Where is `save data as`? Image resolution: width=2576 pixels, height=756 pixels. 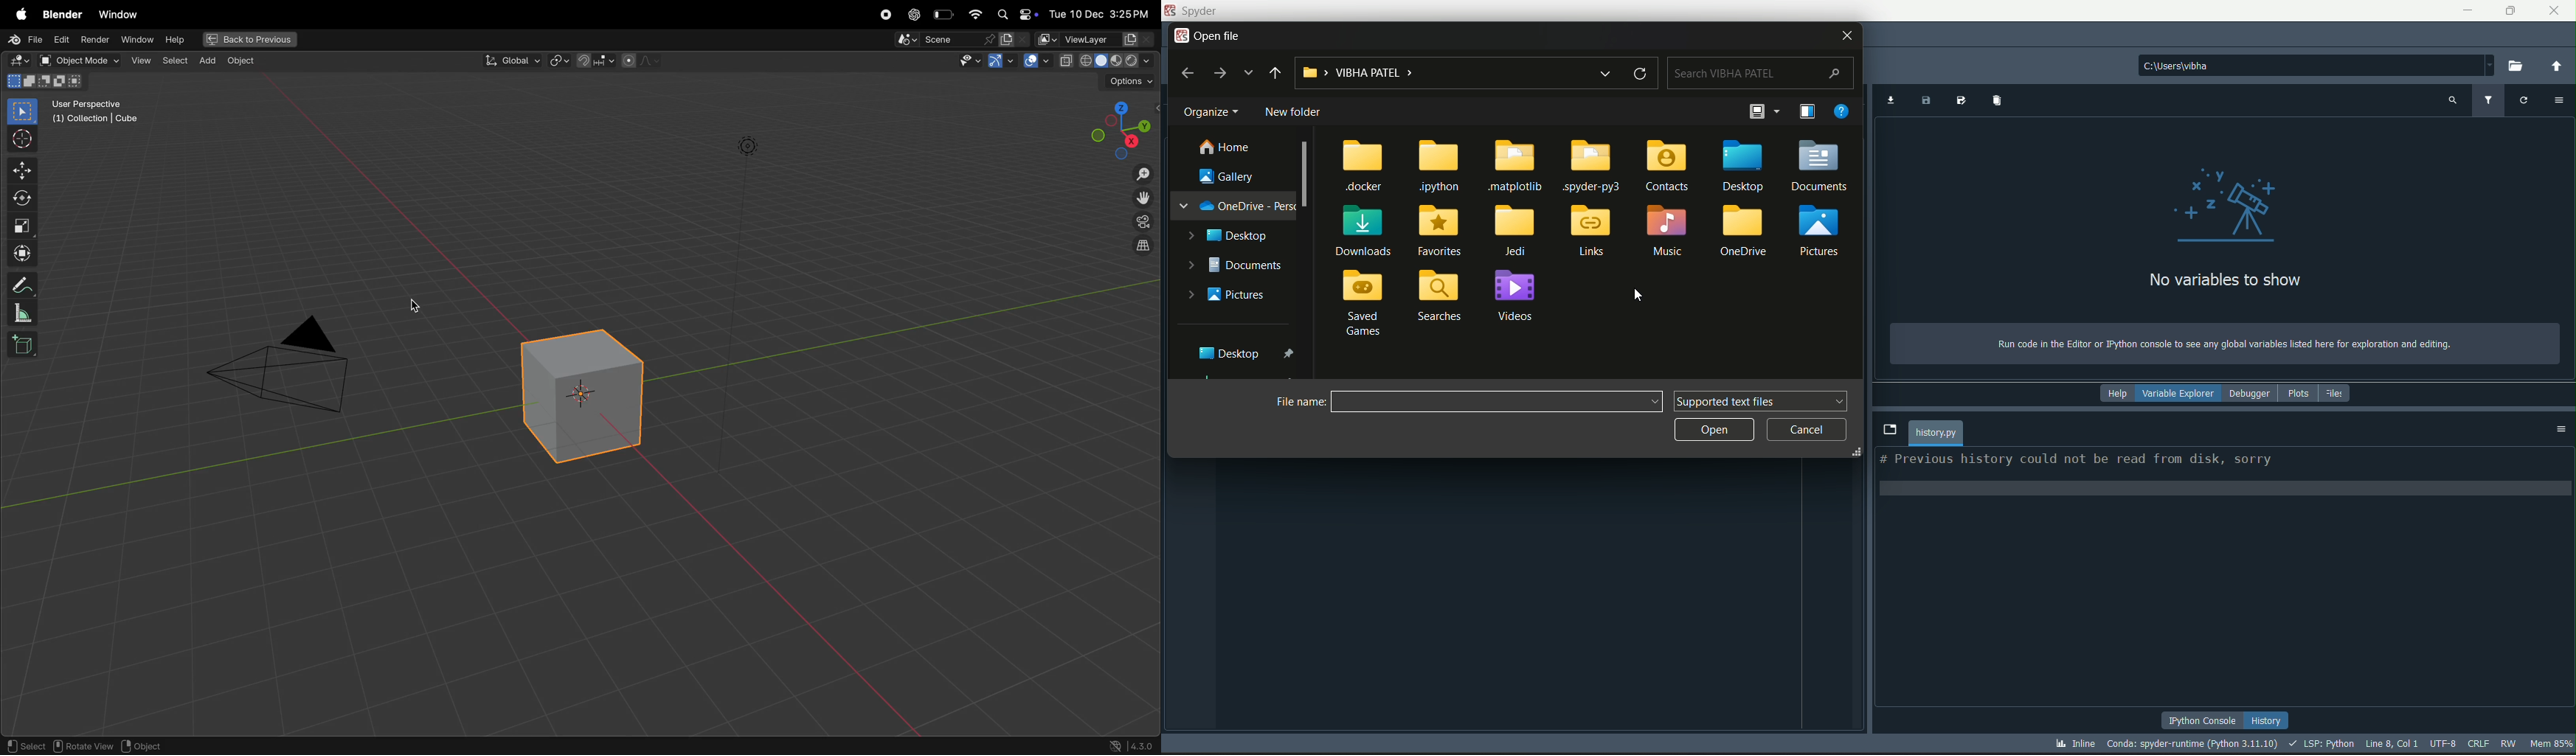 save data as is located at coordinates (1961, 100).